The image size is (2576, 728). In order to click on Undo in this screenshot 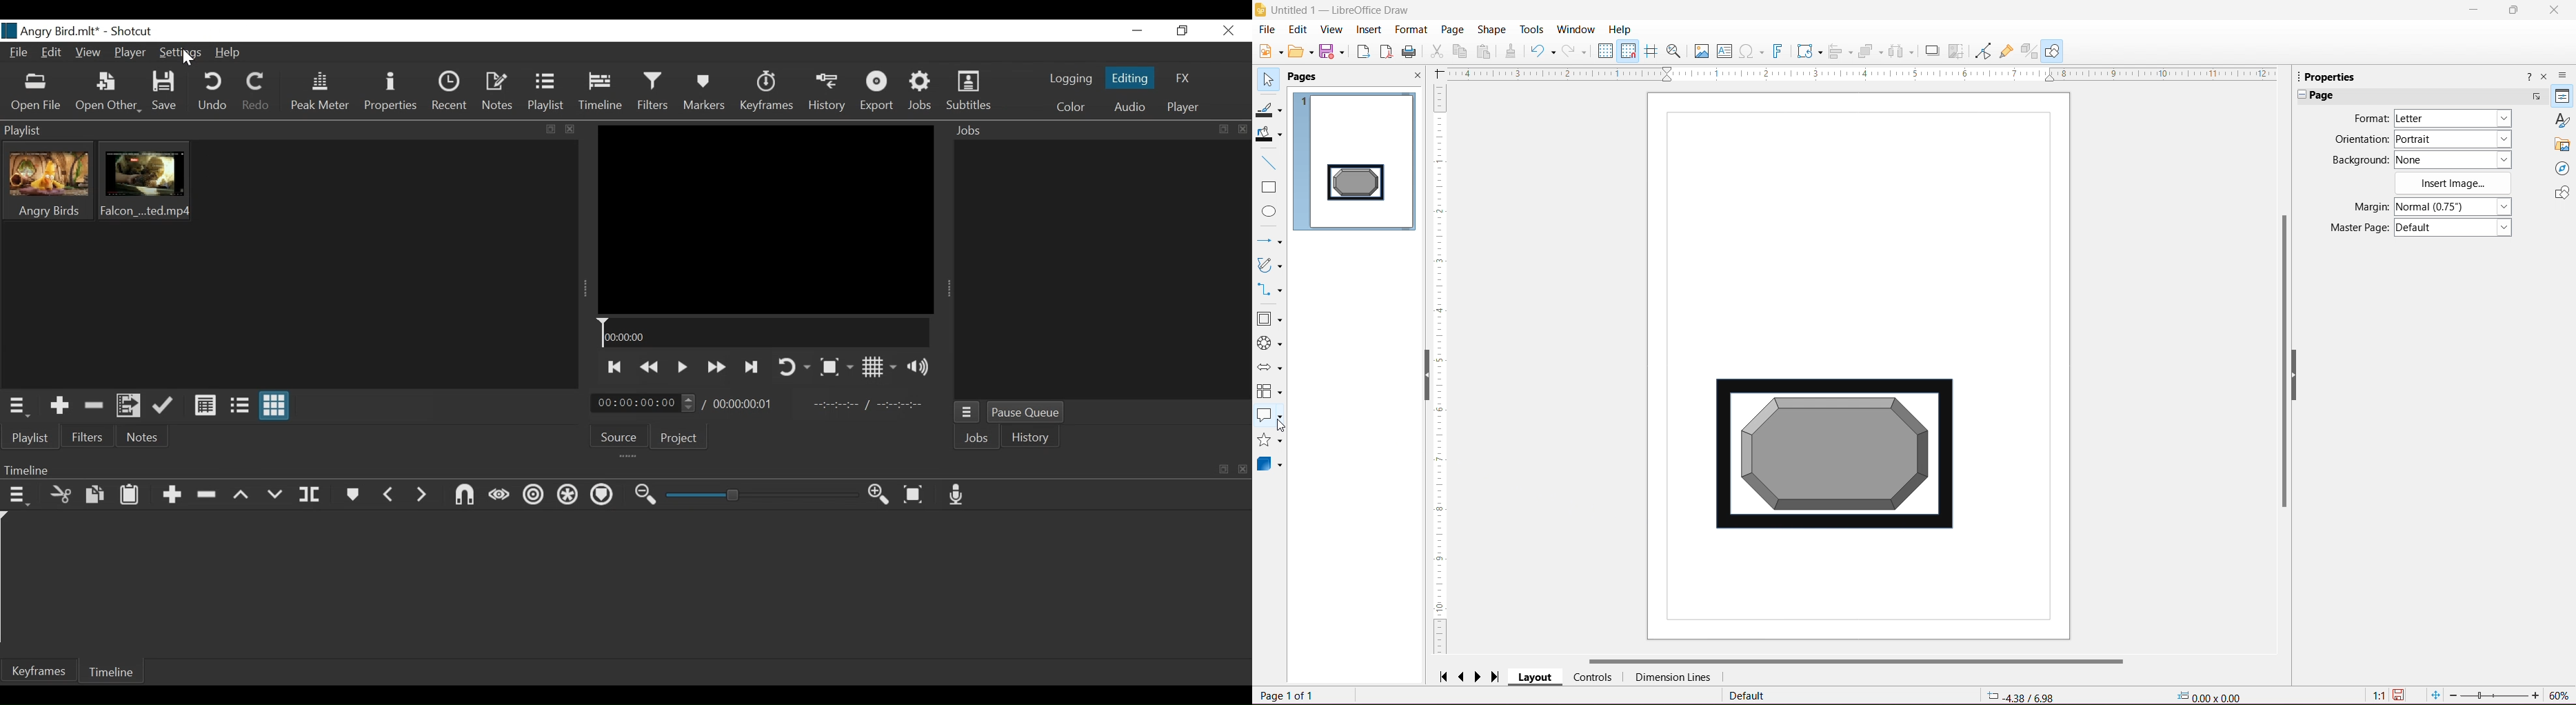, I will do `click(1542, 50)`.